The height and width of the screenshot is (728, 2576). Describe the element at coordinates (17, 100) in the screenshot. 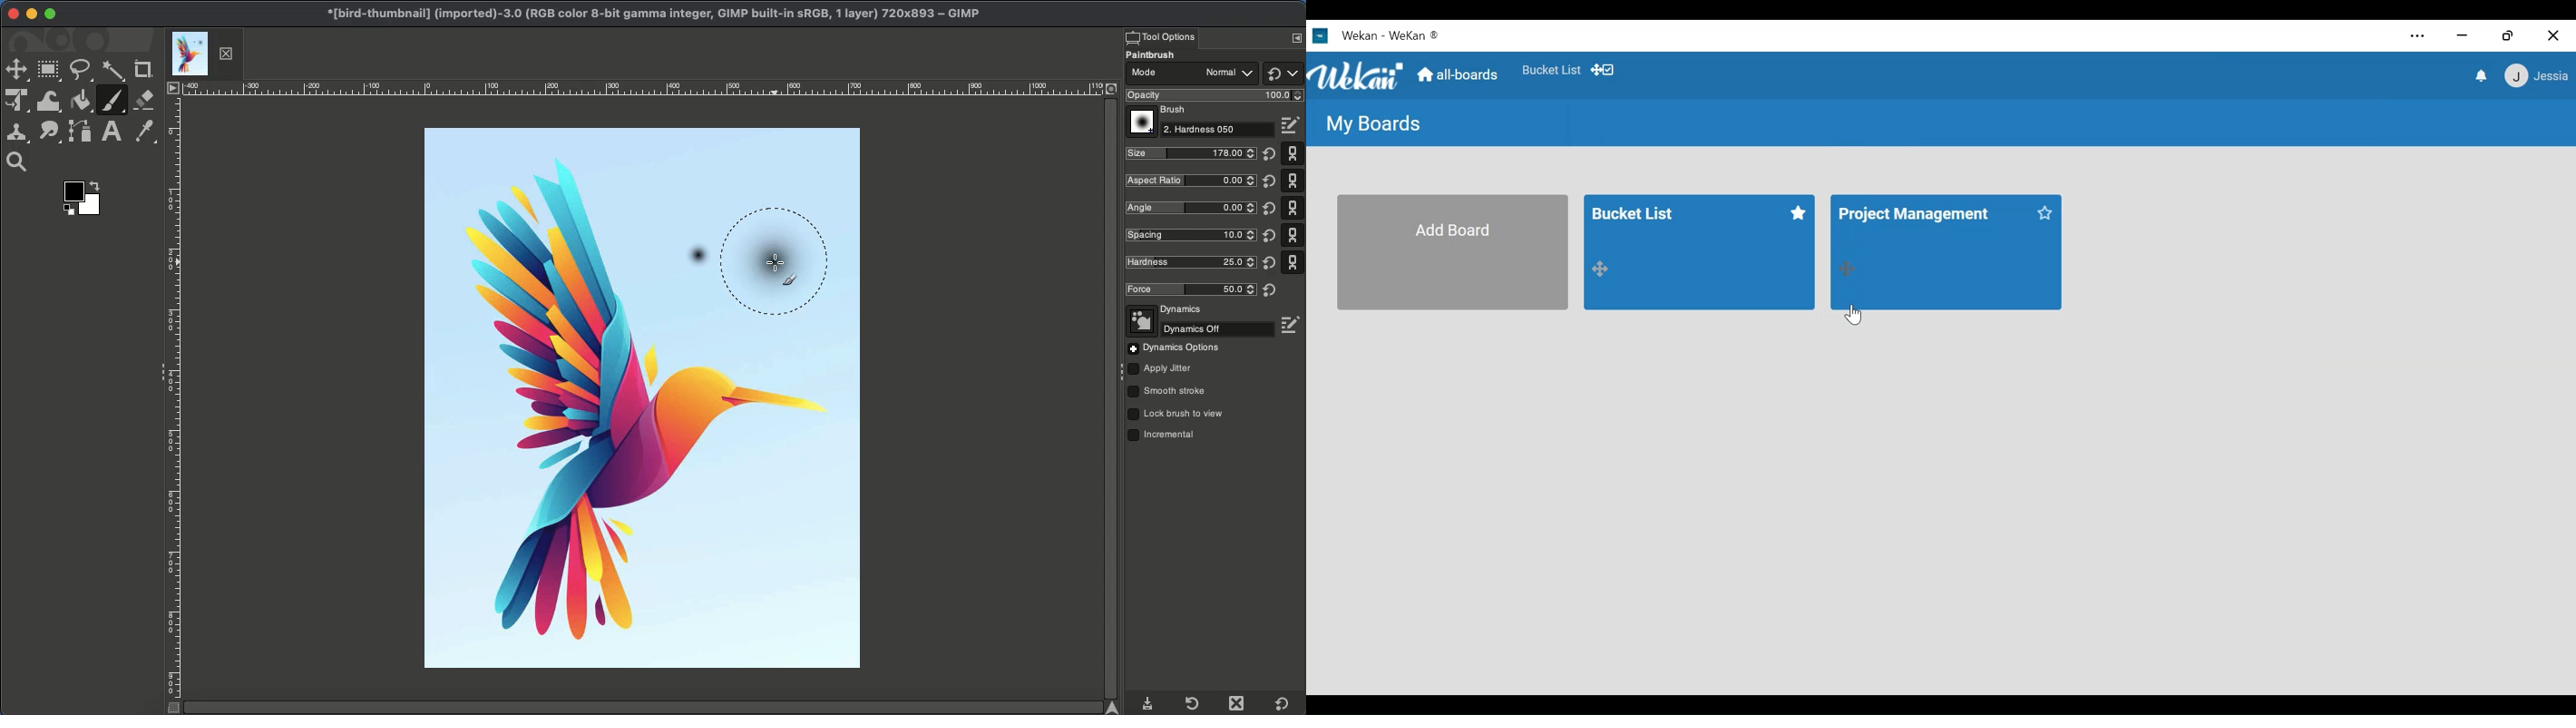

I see `Unified transformation` at that location.